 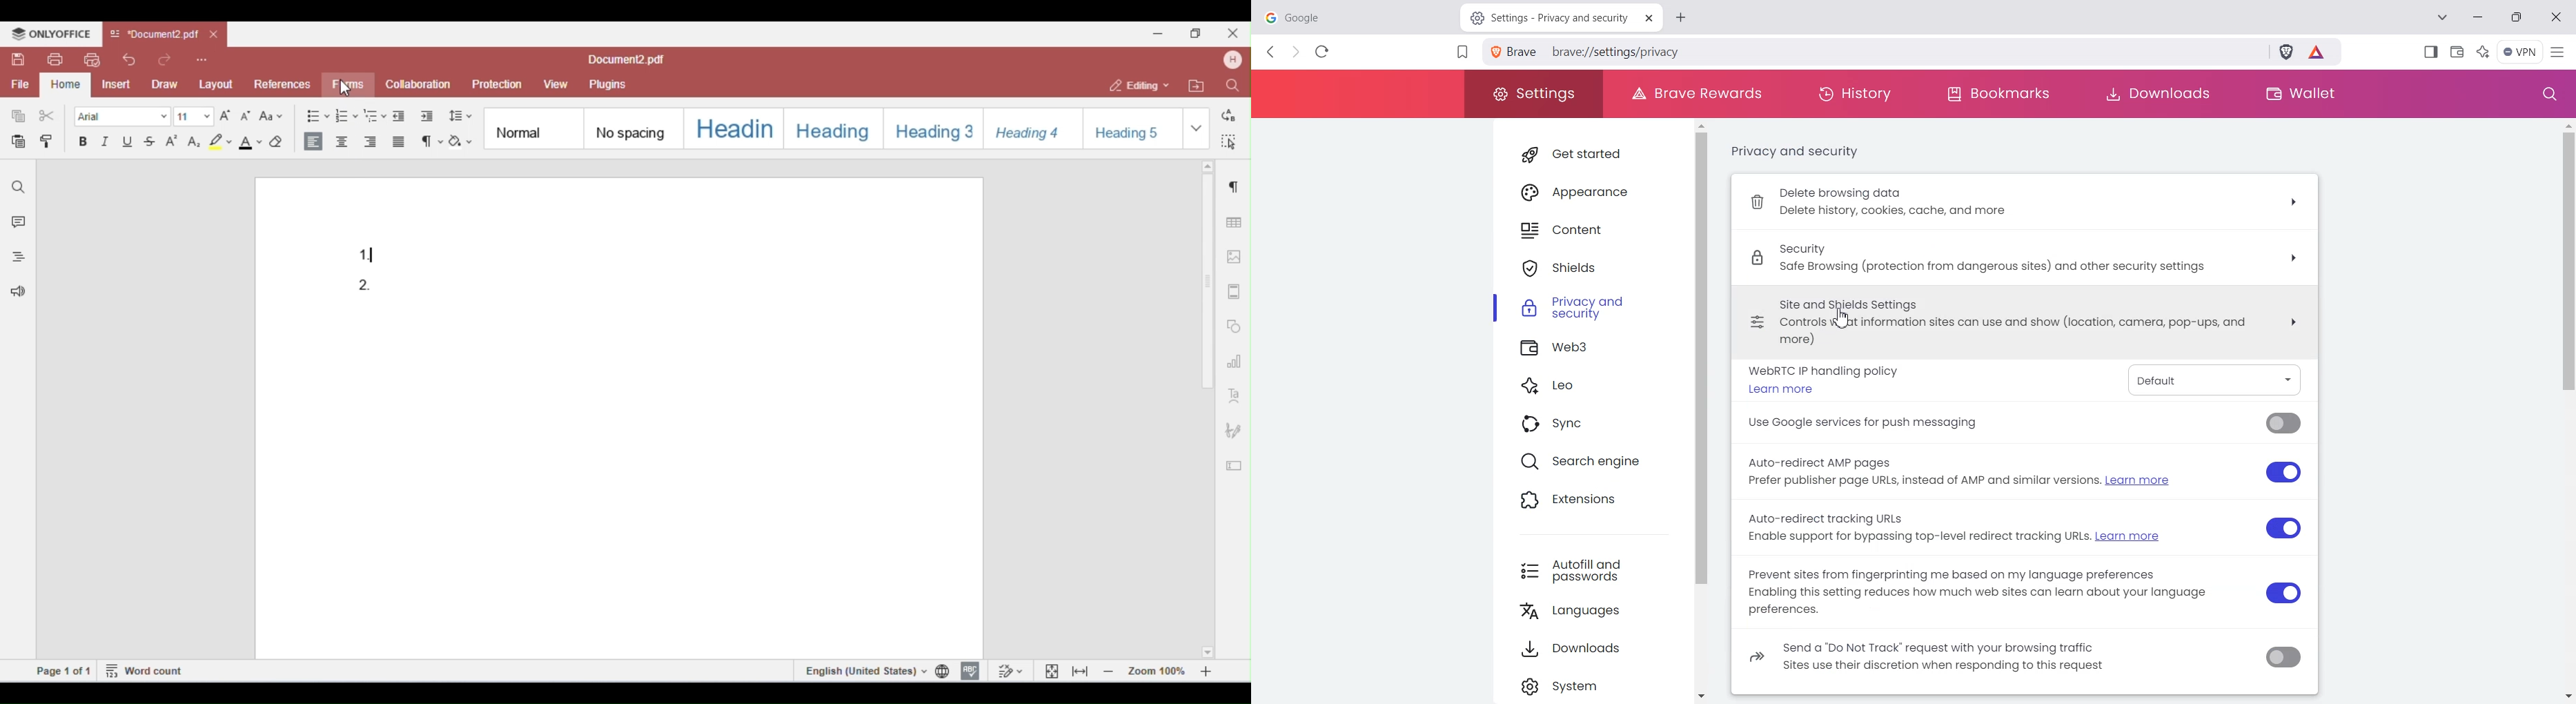 What do you see at coordinates (1596, 571) in the screenshot?
I see `Autofill and passwords` at bounding box center [1596, 571].